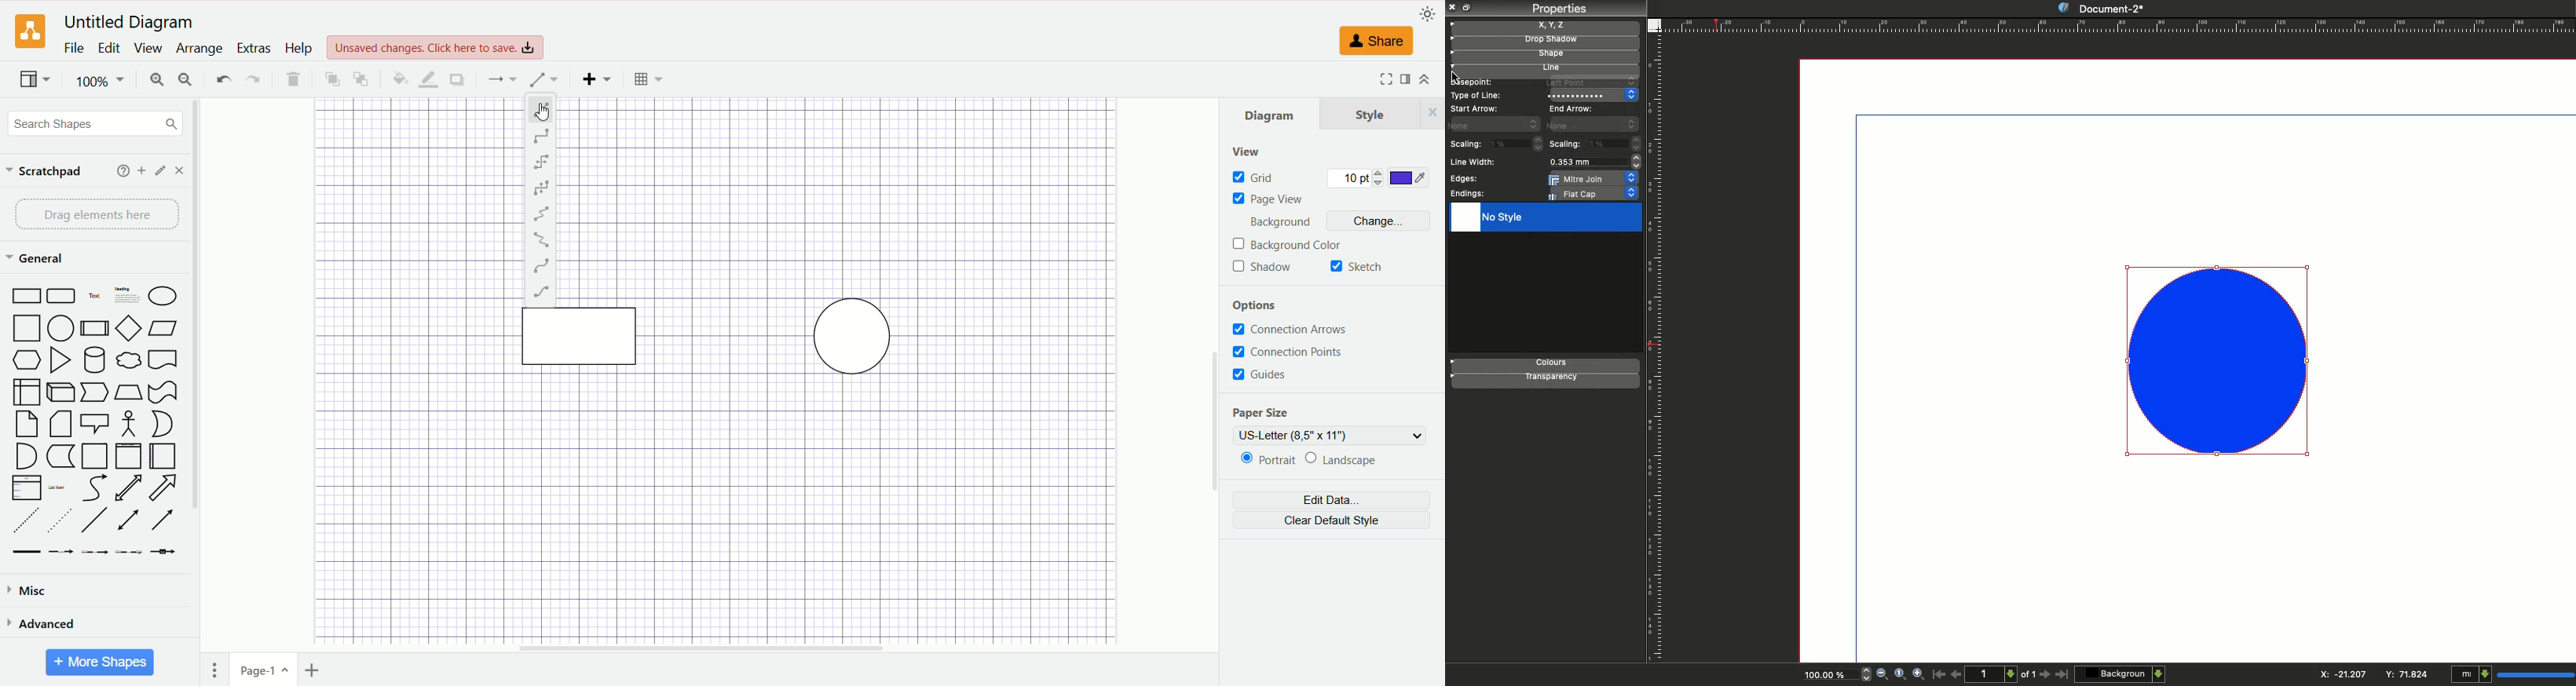 This screenshot has width=2576, height=700. What do you see at coordinates (1259, 375) in the screenshot?
I see `guides` at bounding box center [1259, 375].